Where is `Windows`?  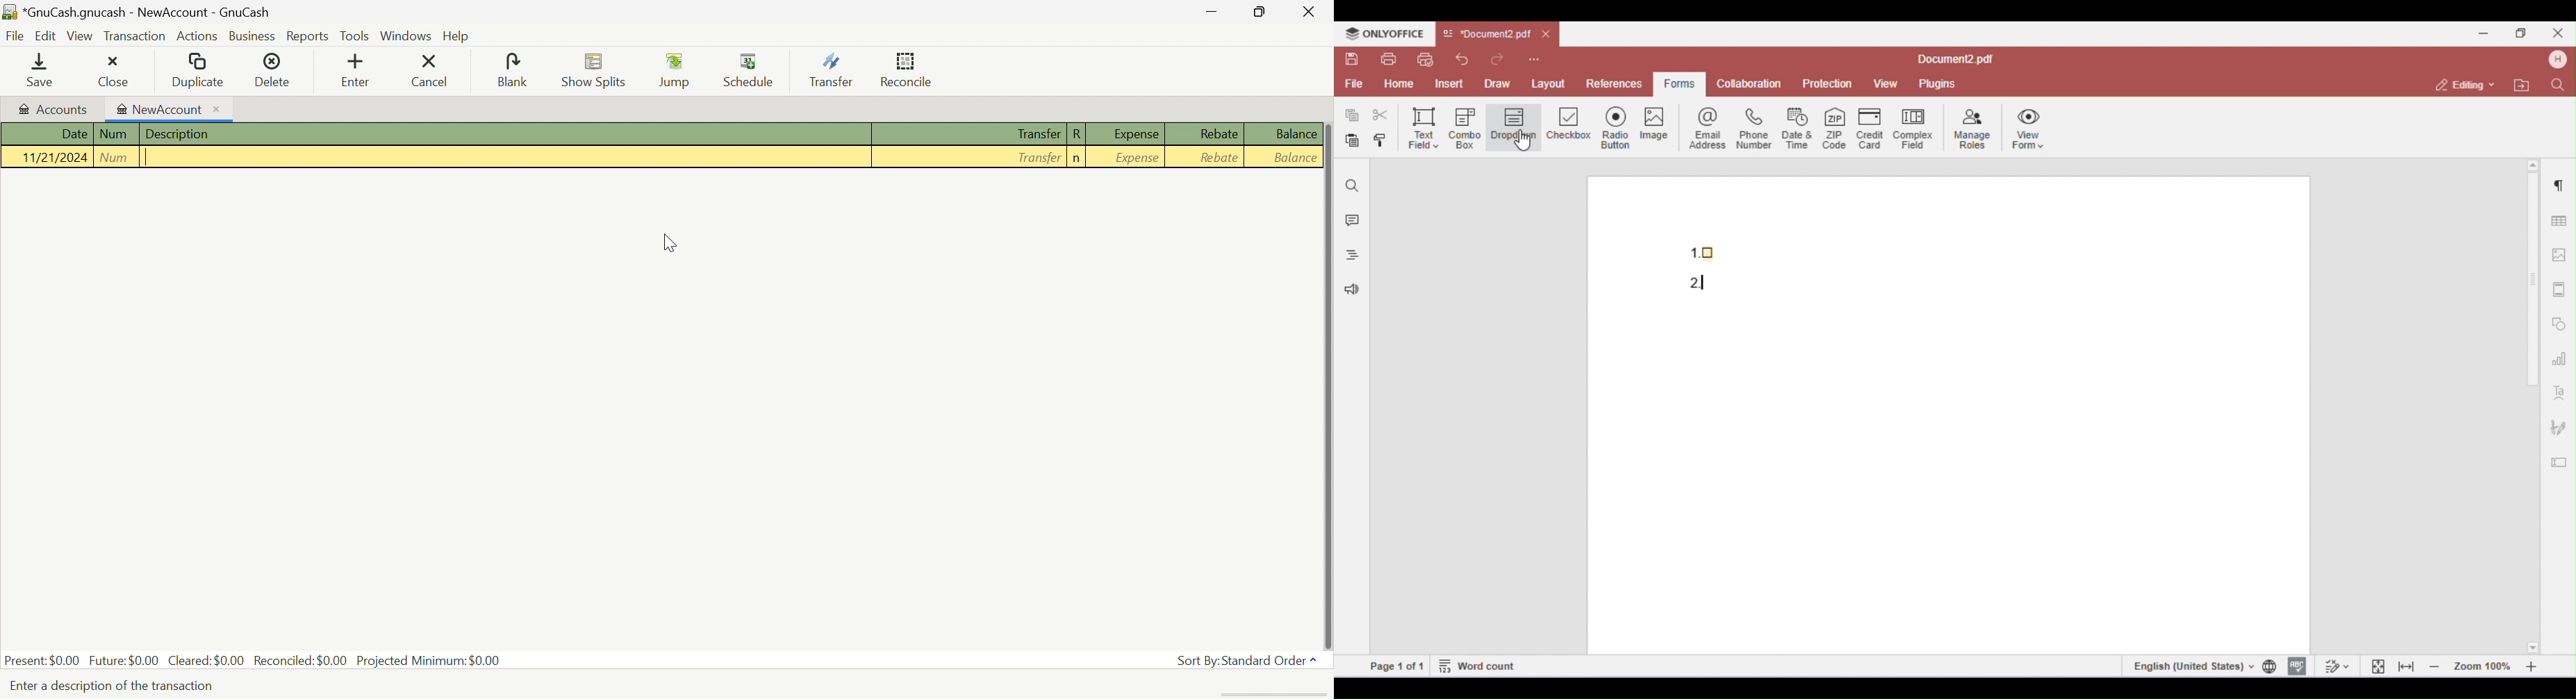
Windows is located at coordinates (407, 35).